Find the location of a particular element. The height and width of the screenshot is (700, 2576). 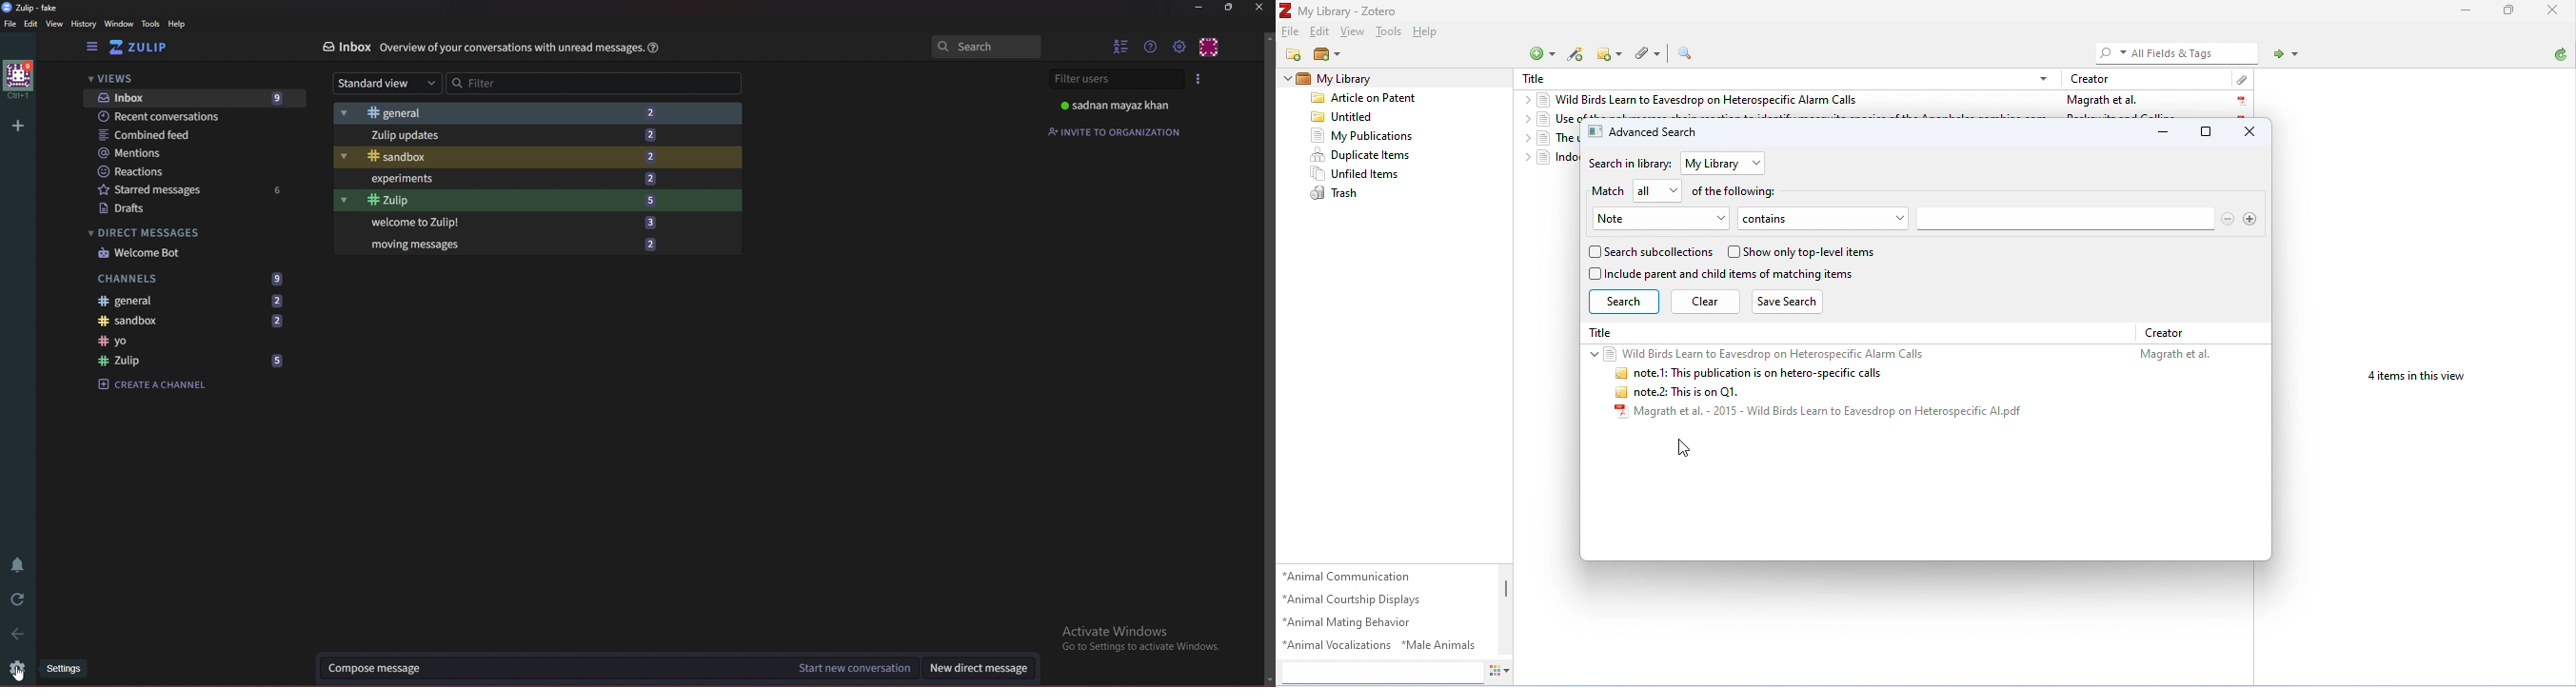

welcome bot is located at coordinates (191, 254).